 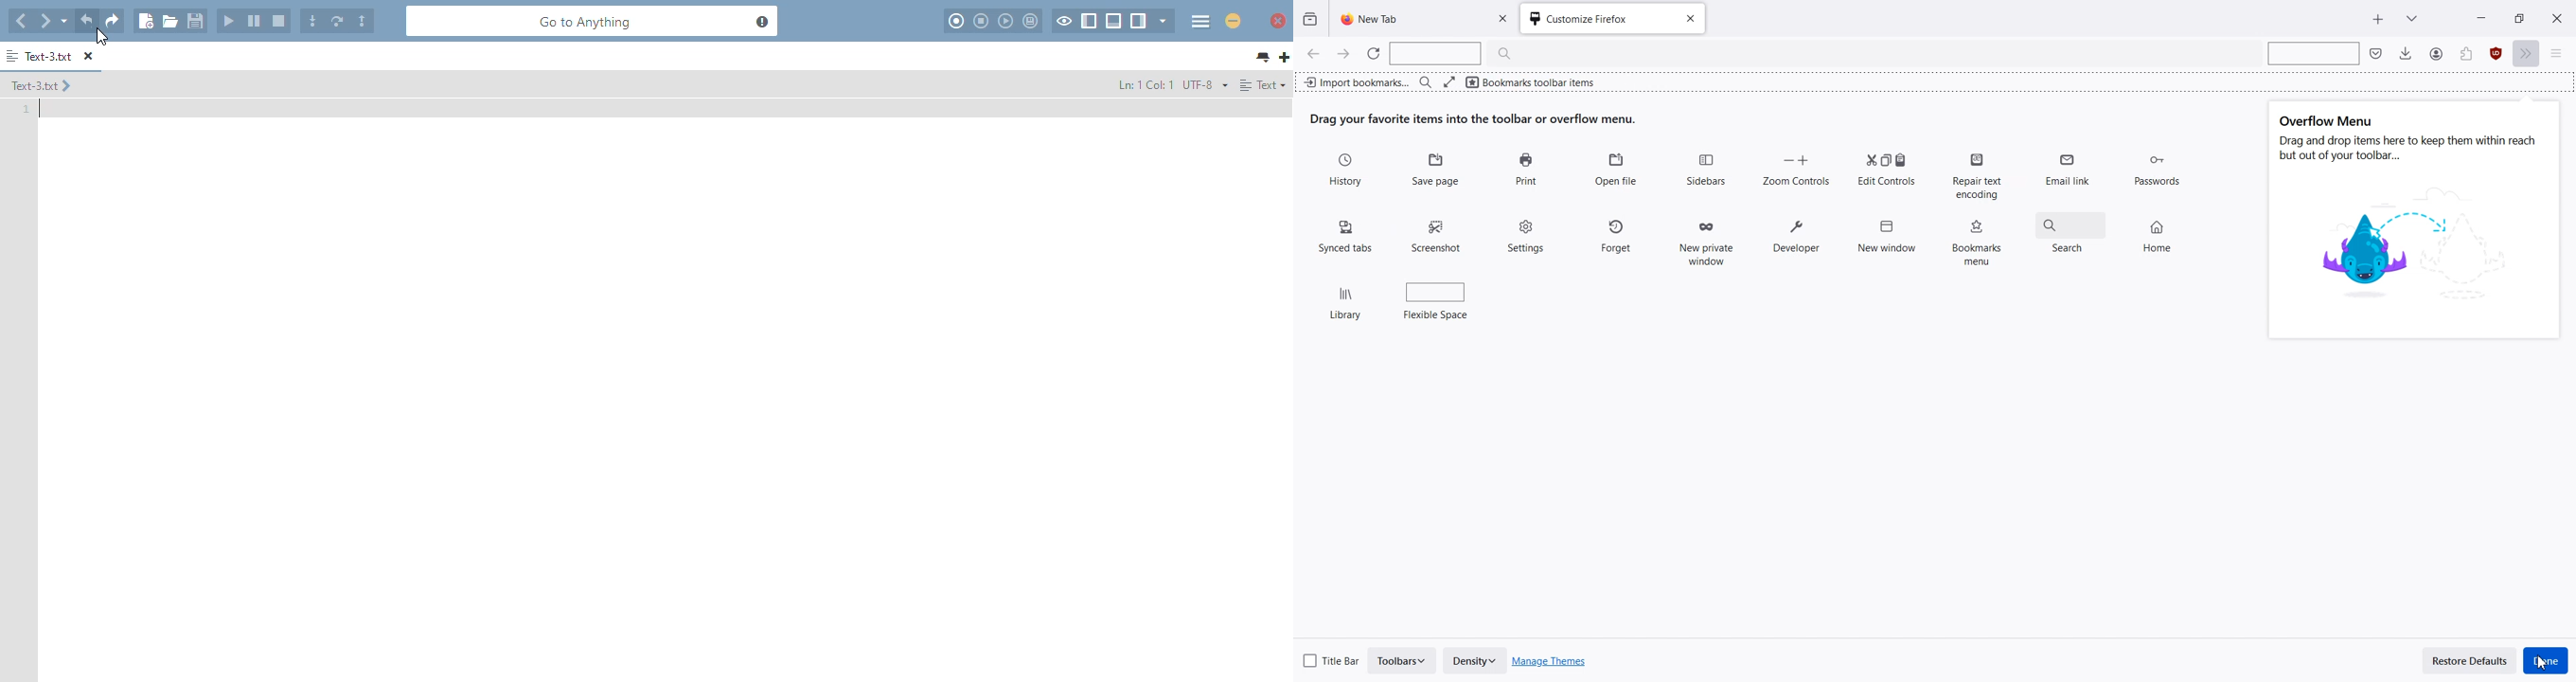 I want to click on List all tab, so click(x=2412, y=17).